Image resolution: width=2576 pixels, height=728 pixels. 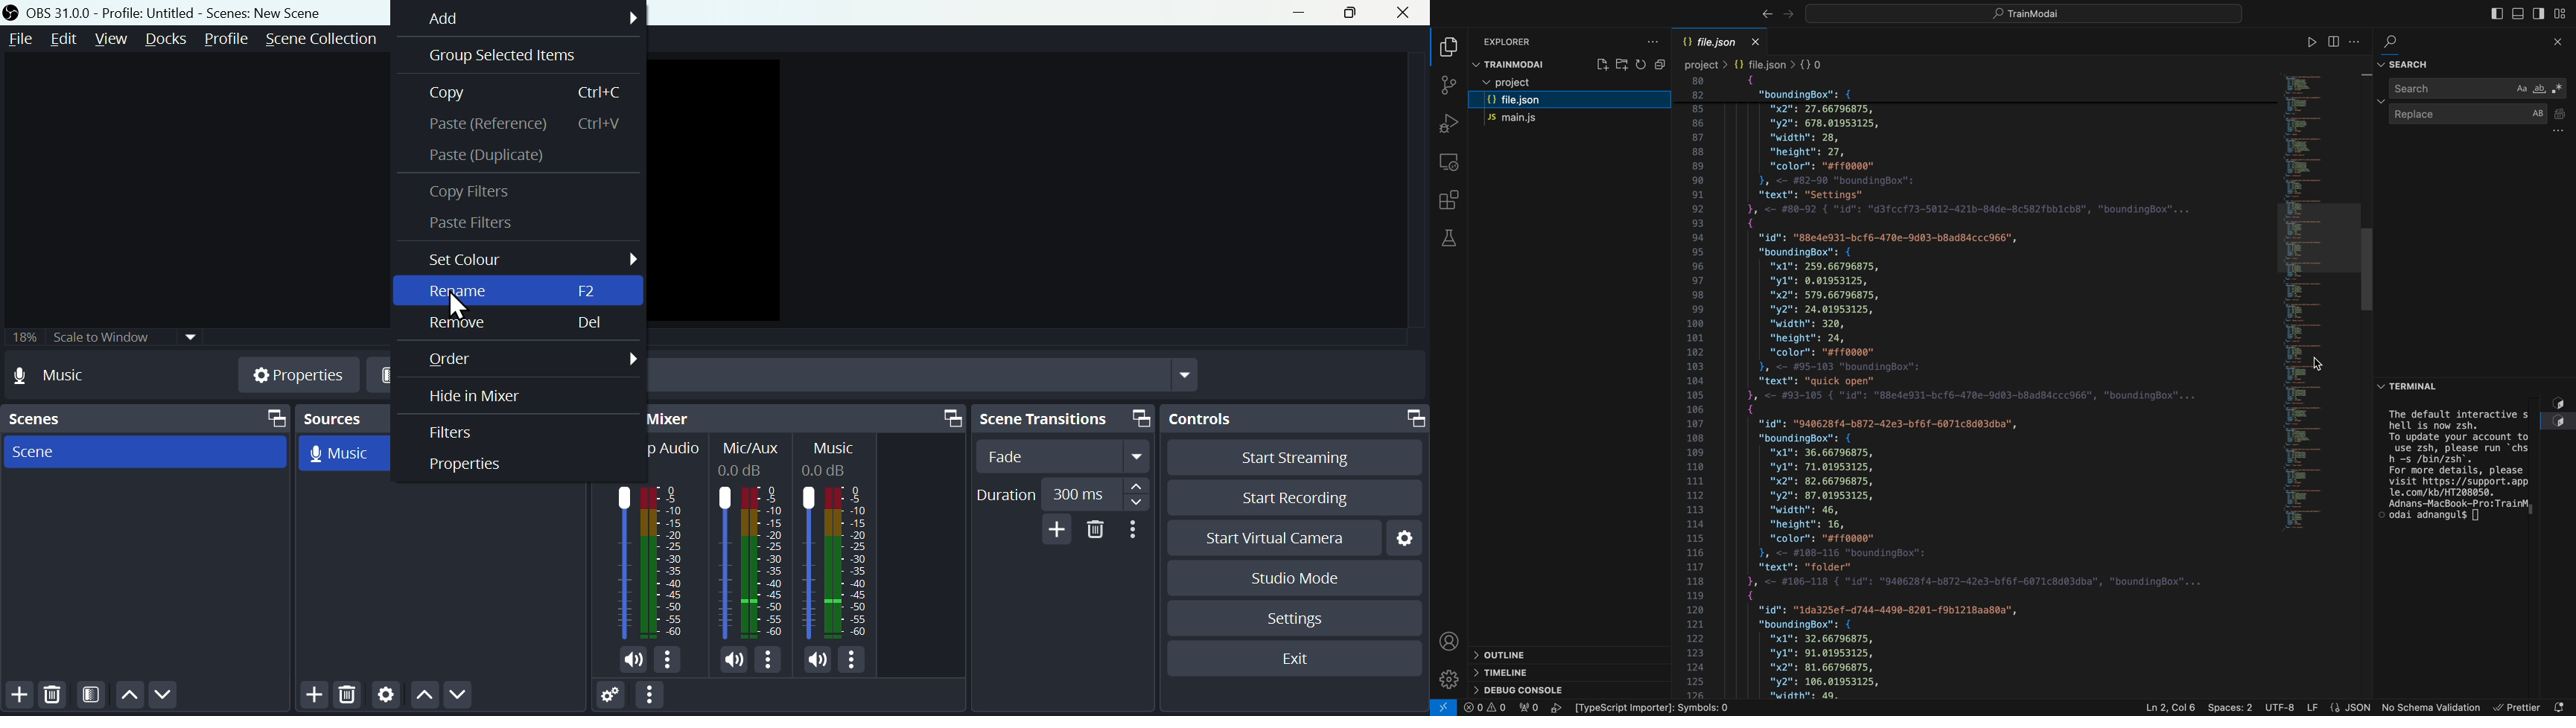 I want to click on Paste, so click(x=480, y=159).